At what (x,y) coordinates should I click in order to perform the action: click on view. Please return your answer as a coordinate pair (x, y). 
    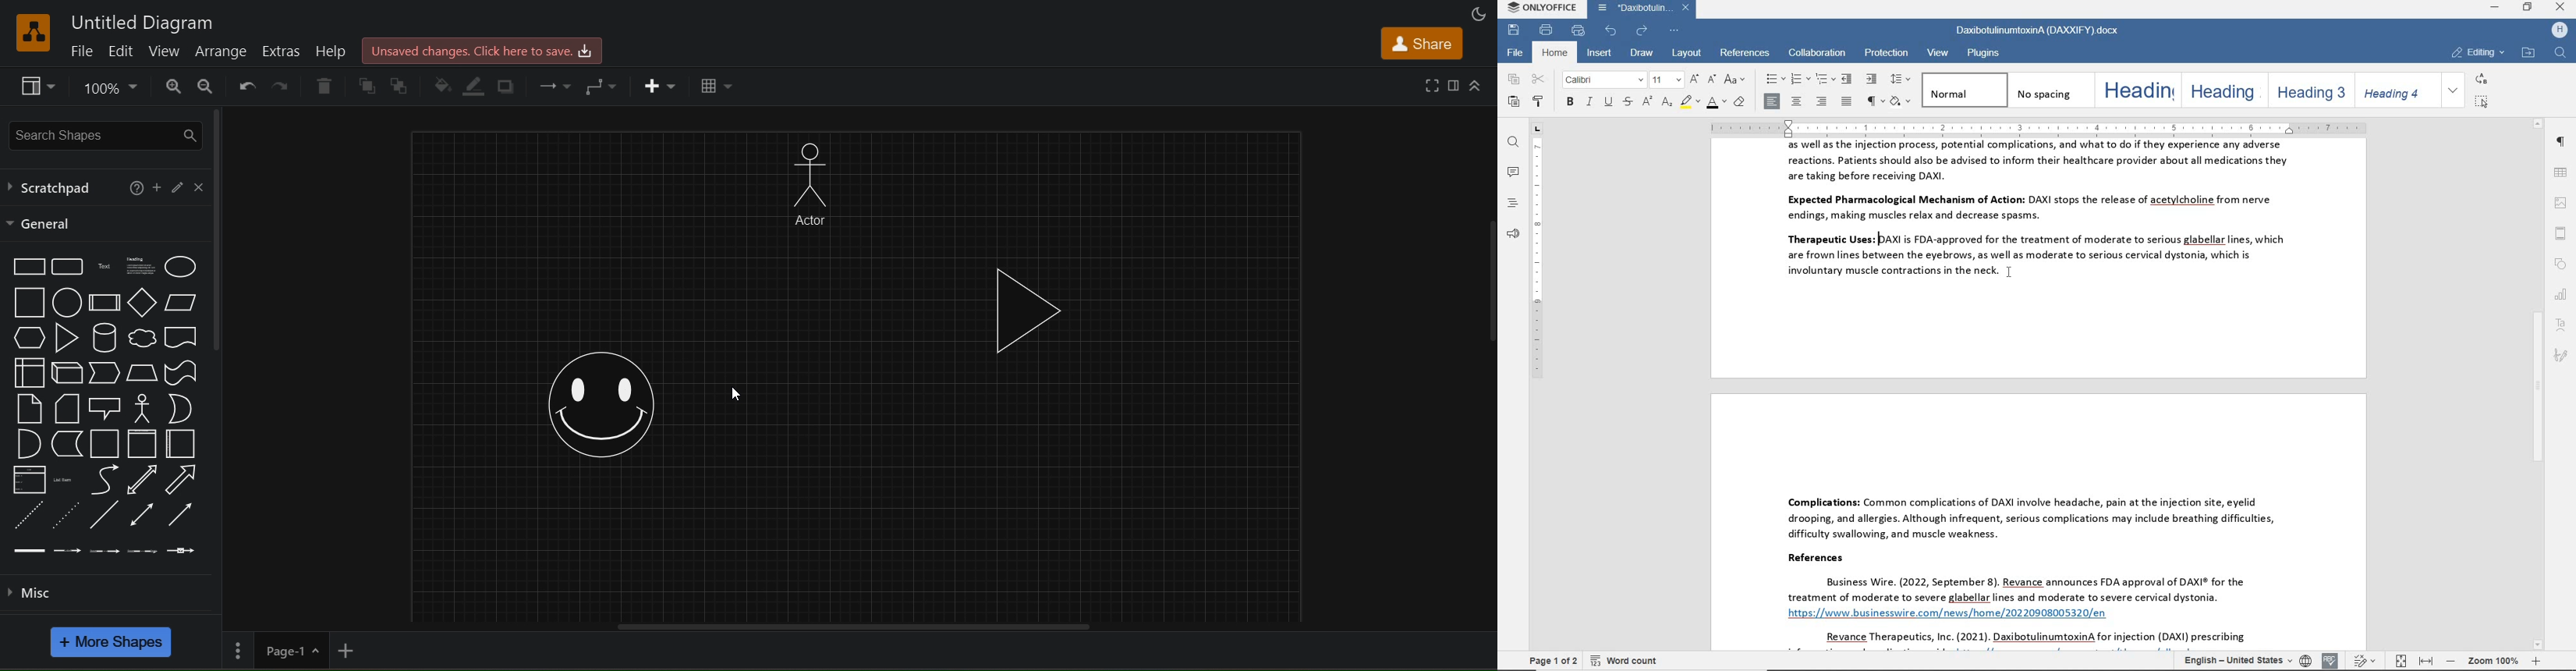
    Looking at the image, I should click on (36, 84).